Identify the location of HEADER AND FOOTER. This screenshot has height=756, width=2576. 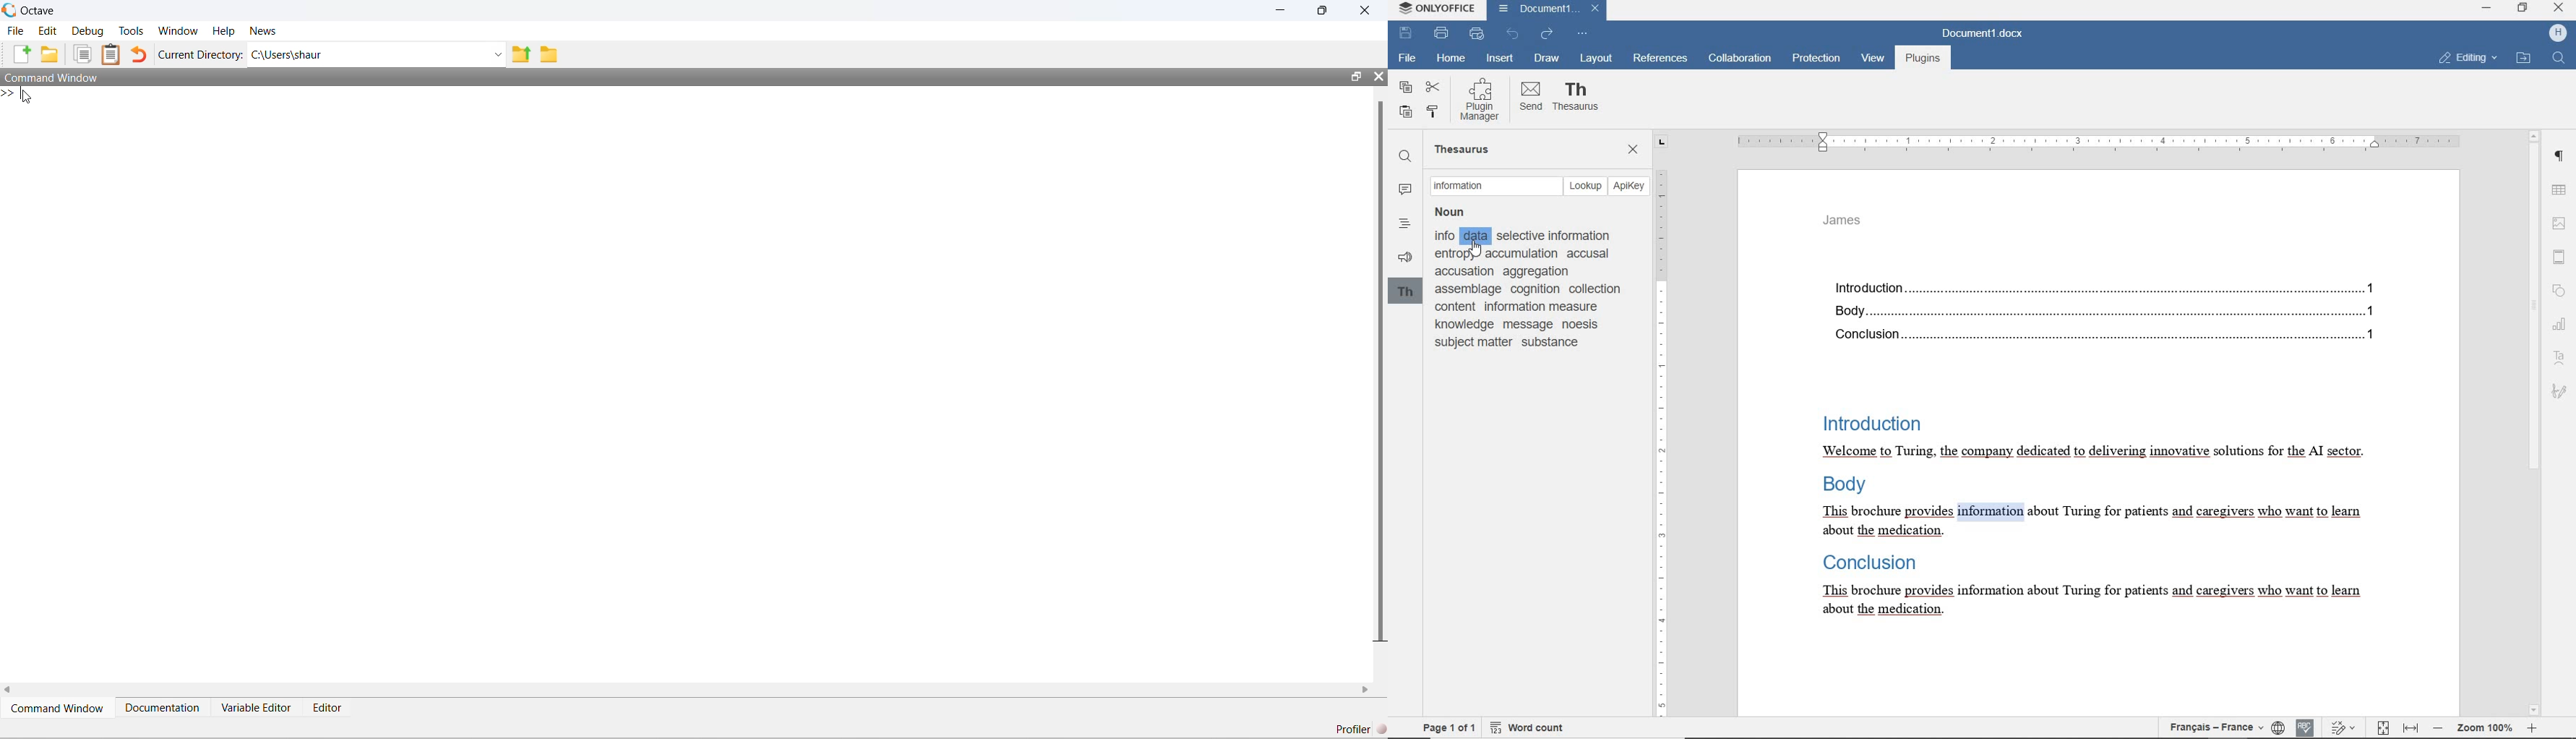
(2559, 256).